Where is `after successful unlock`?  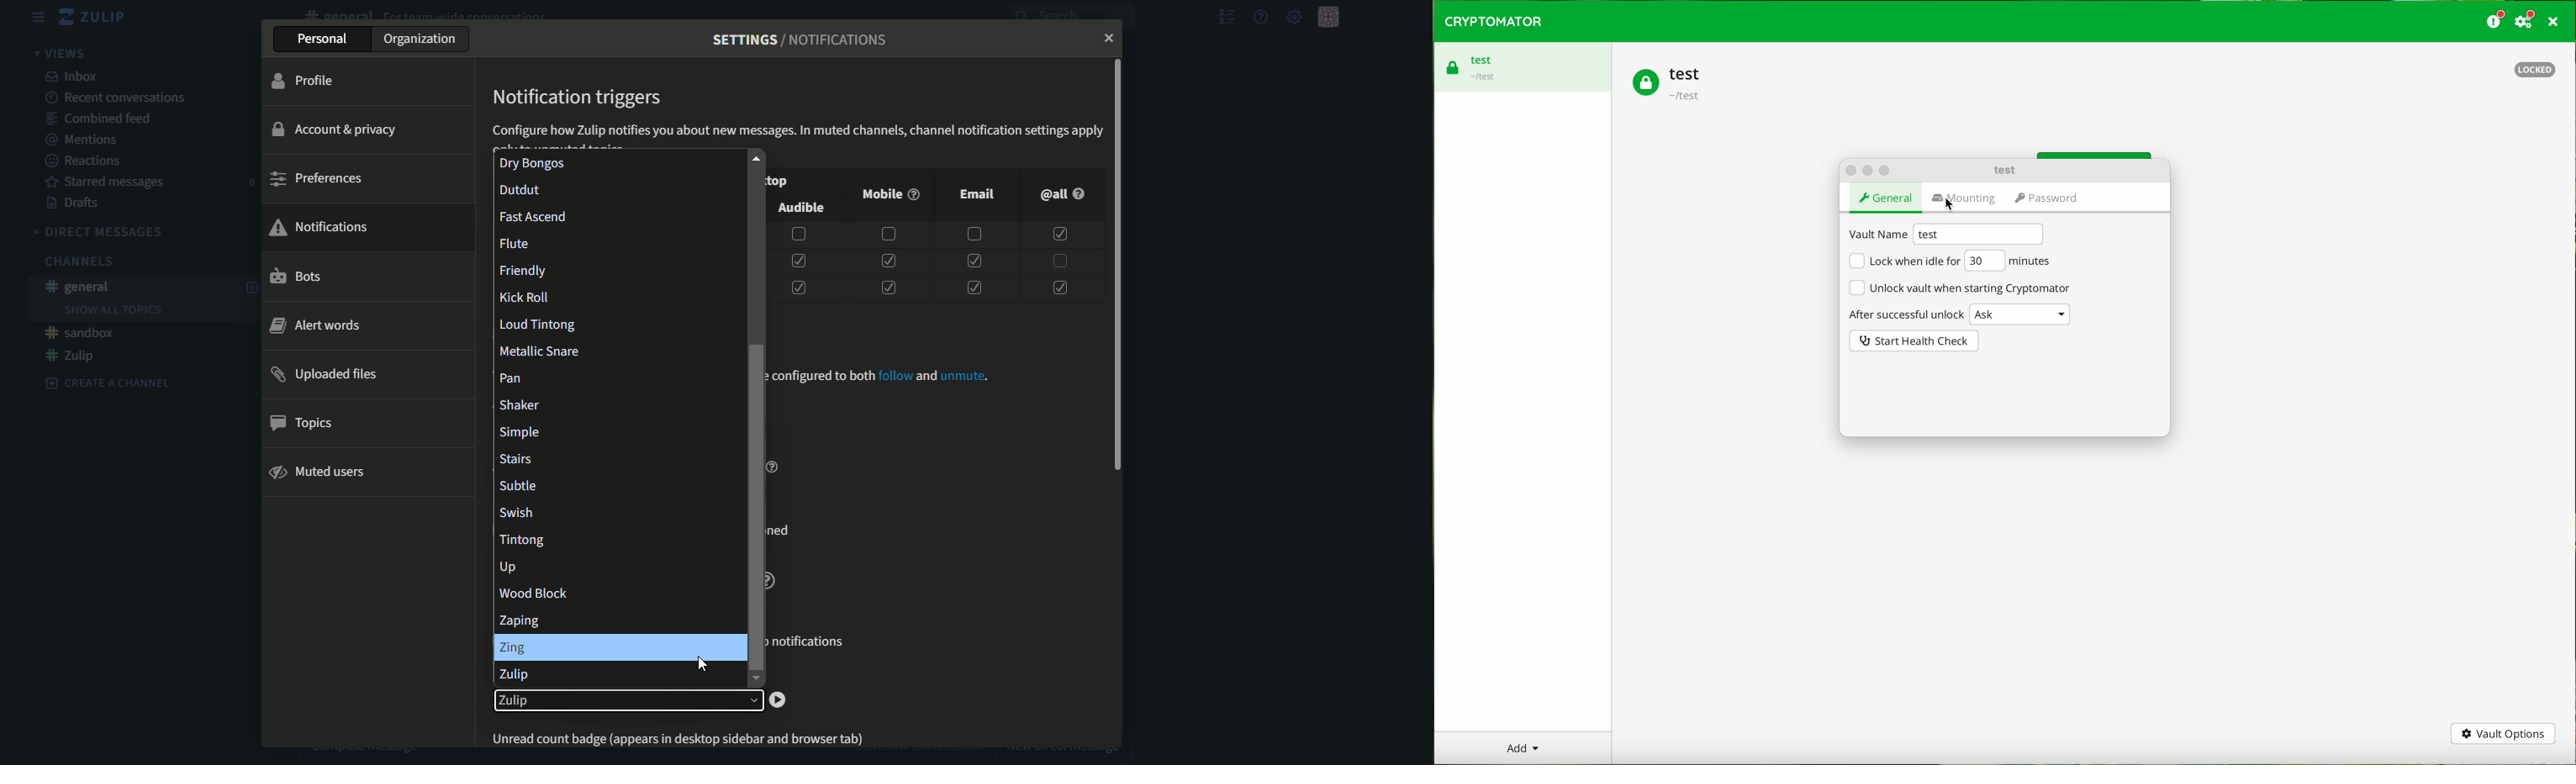
after successful unlock is located at coordinates (1907, 315).